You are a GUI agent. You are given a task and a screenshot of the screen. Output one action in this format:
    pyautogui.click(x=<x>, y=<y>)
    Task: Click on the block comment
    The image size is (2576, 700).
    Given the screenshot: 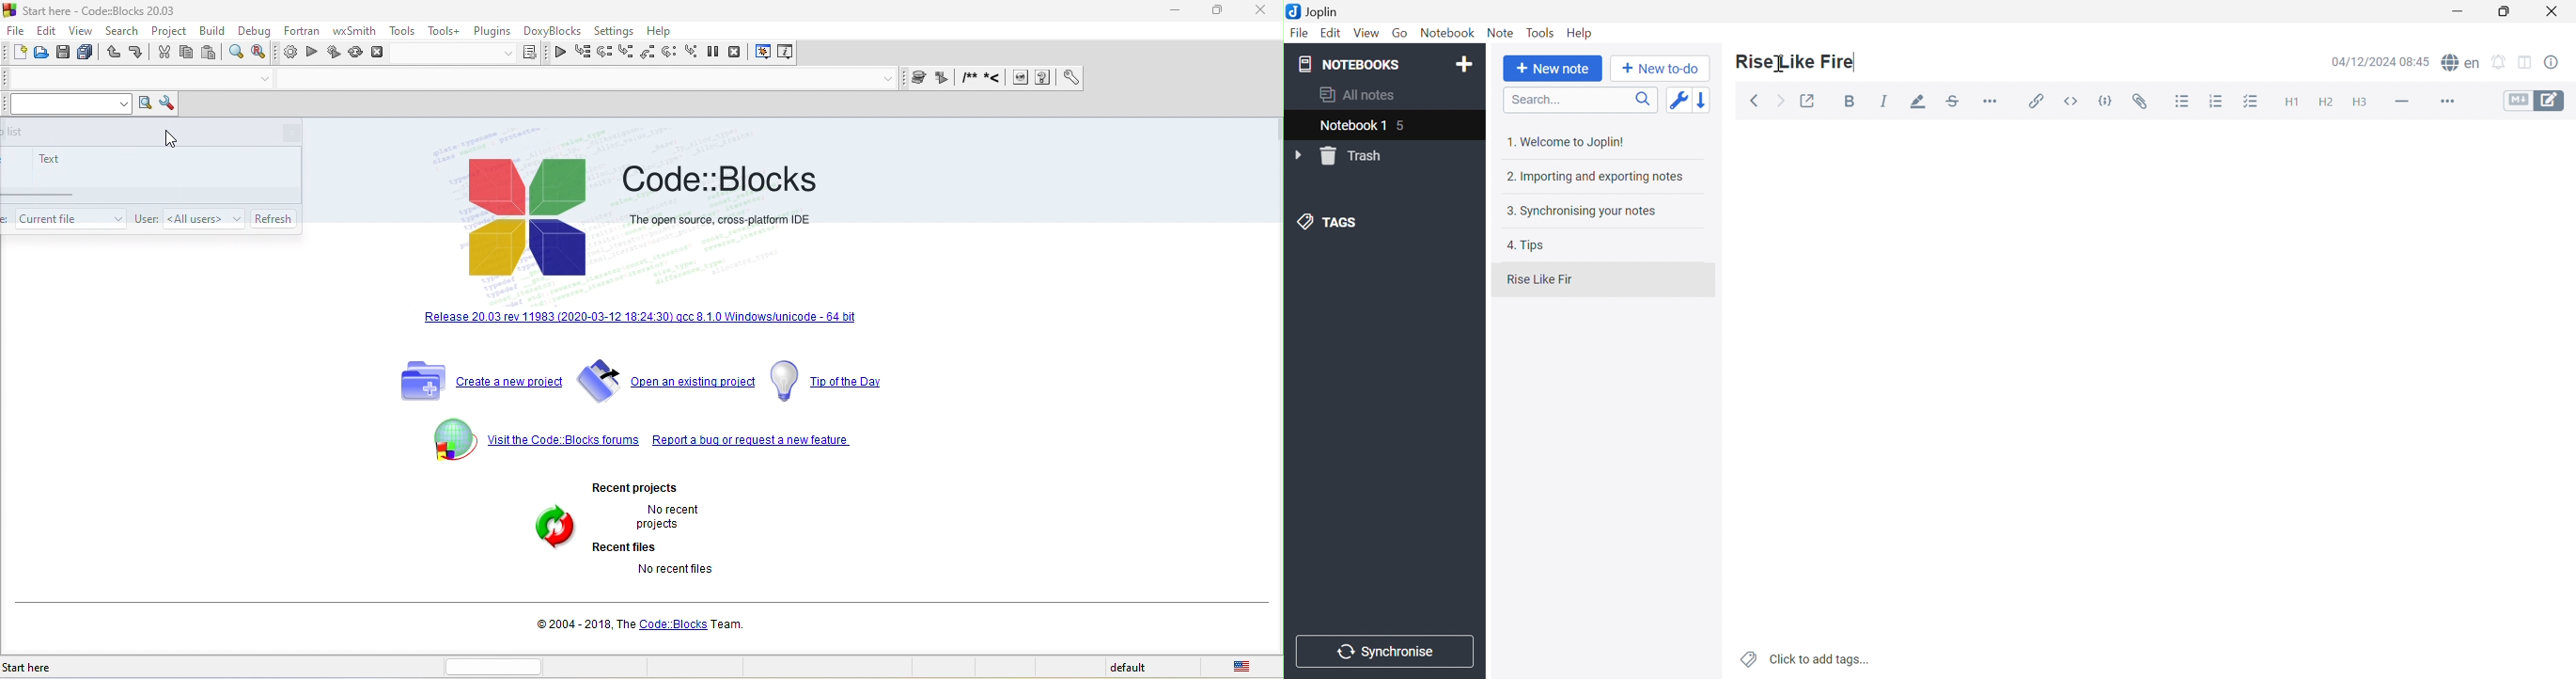 What is the action you would take?
    pyautogui.click(x=970, y=78)
    